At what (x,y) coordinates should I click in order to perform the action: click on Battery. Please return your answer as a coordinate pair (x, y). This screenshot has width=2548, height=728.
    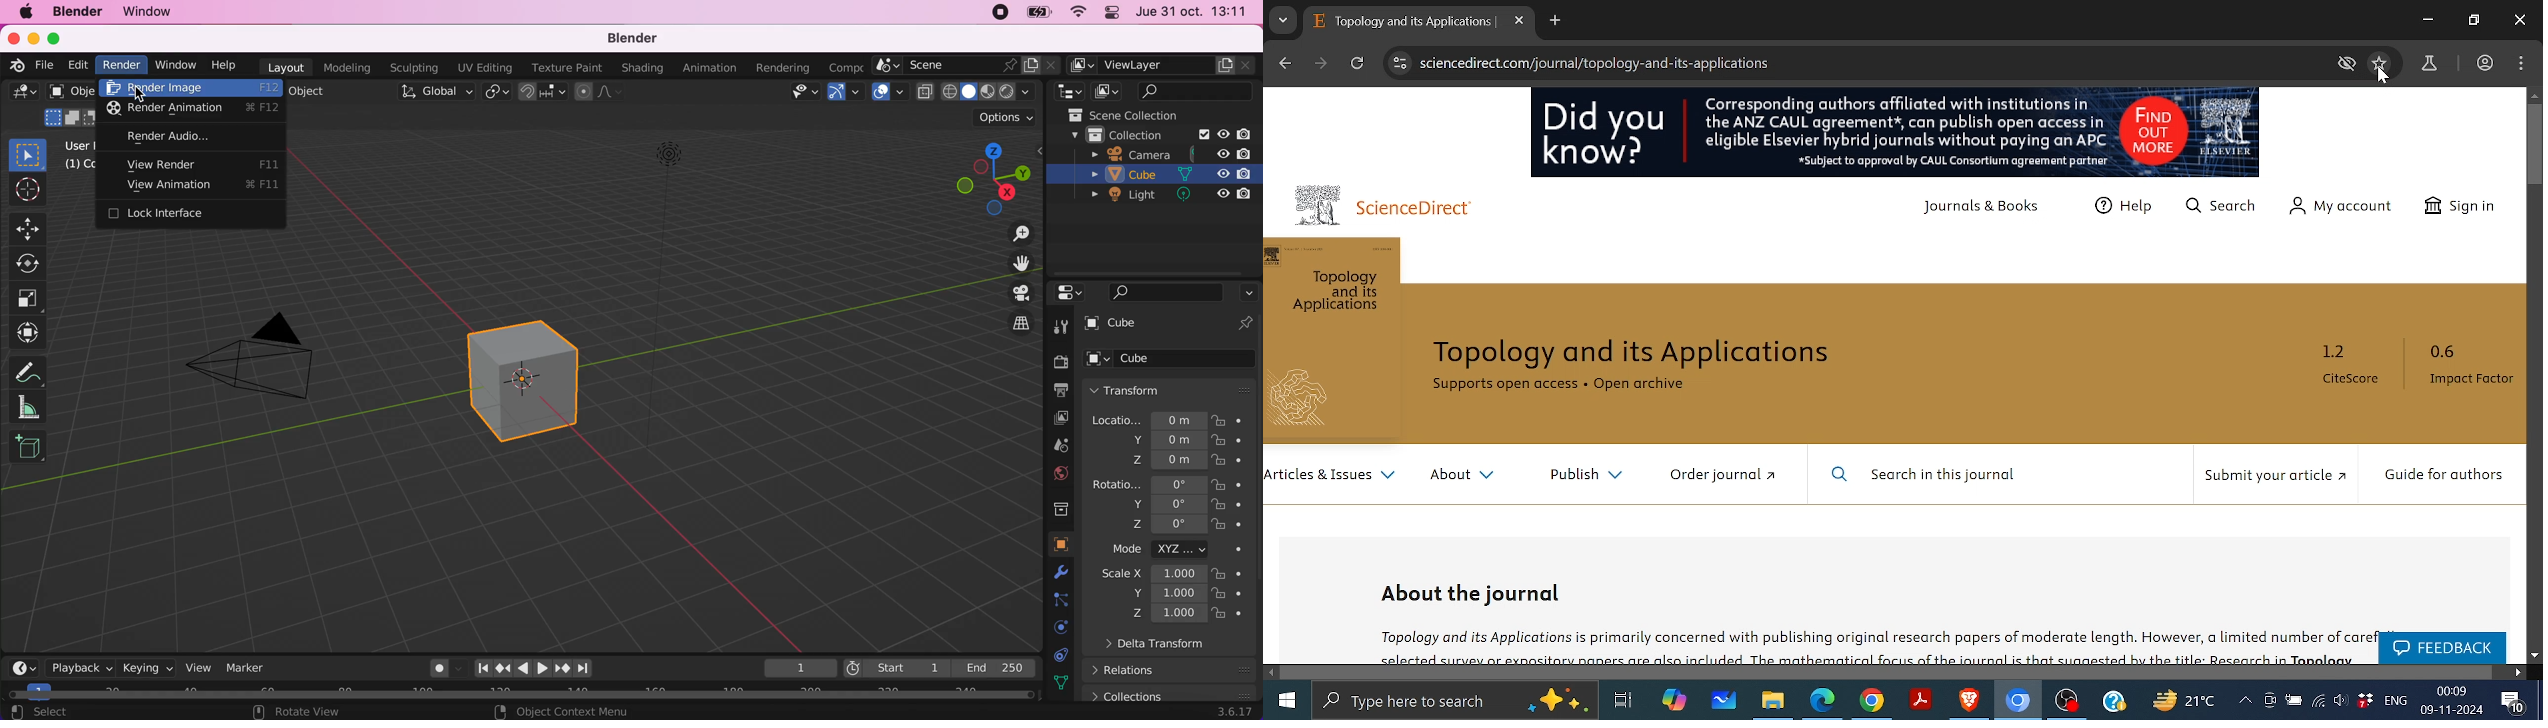
    Looking at the image, I should click on (2293, 701).